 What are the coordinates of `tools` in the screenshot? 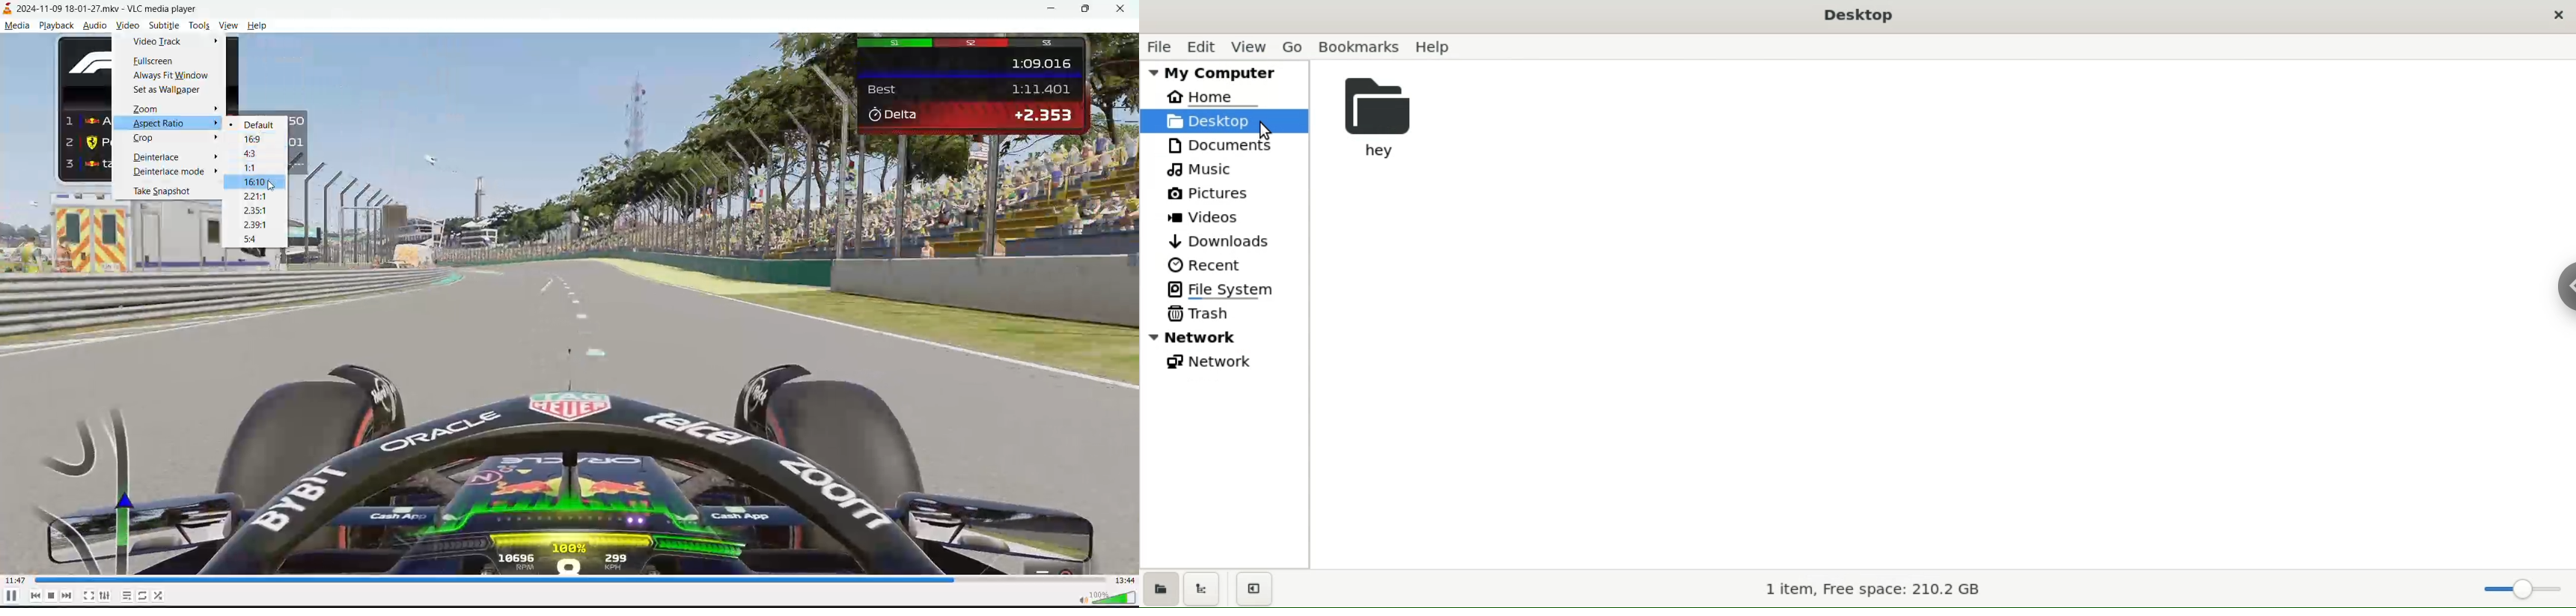 It's located at (199, 24).